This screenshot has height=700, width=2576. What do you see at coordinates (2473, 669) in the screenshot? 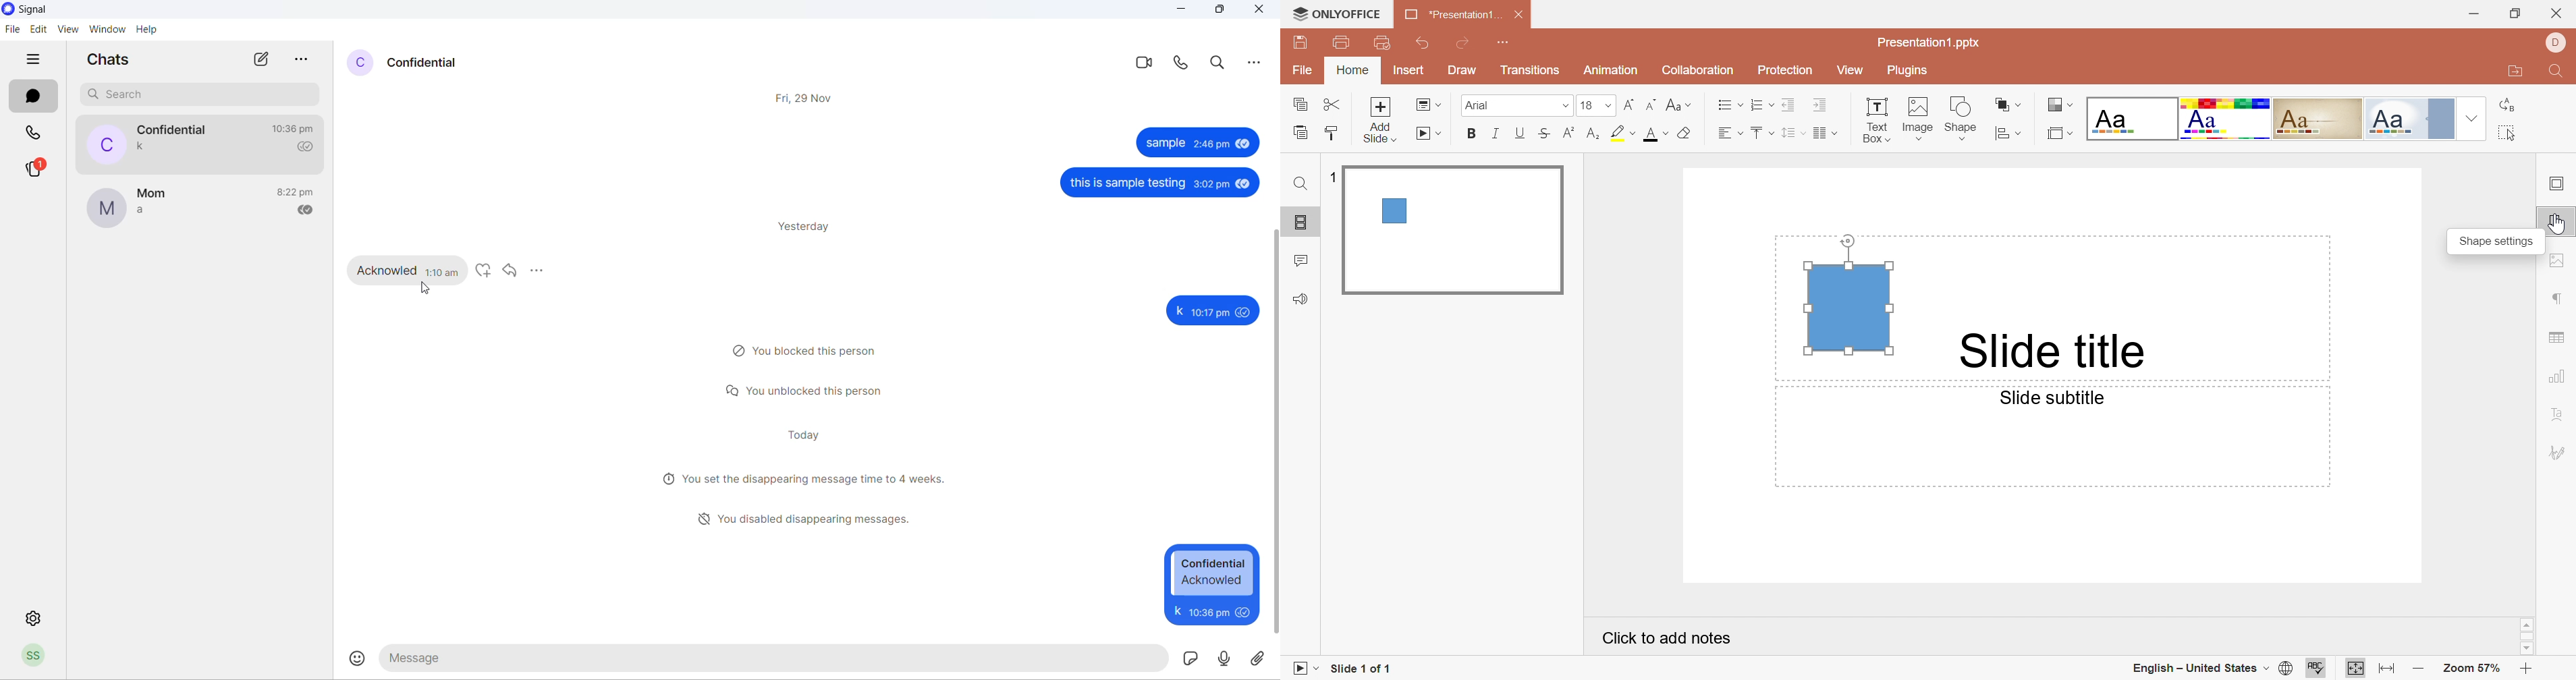
I see `Zoom 57%` at bounding box center [2473, 669].